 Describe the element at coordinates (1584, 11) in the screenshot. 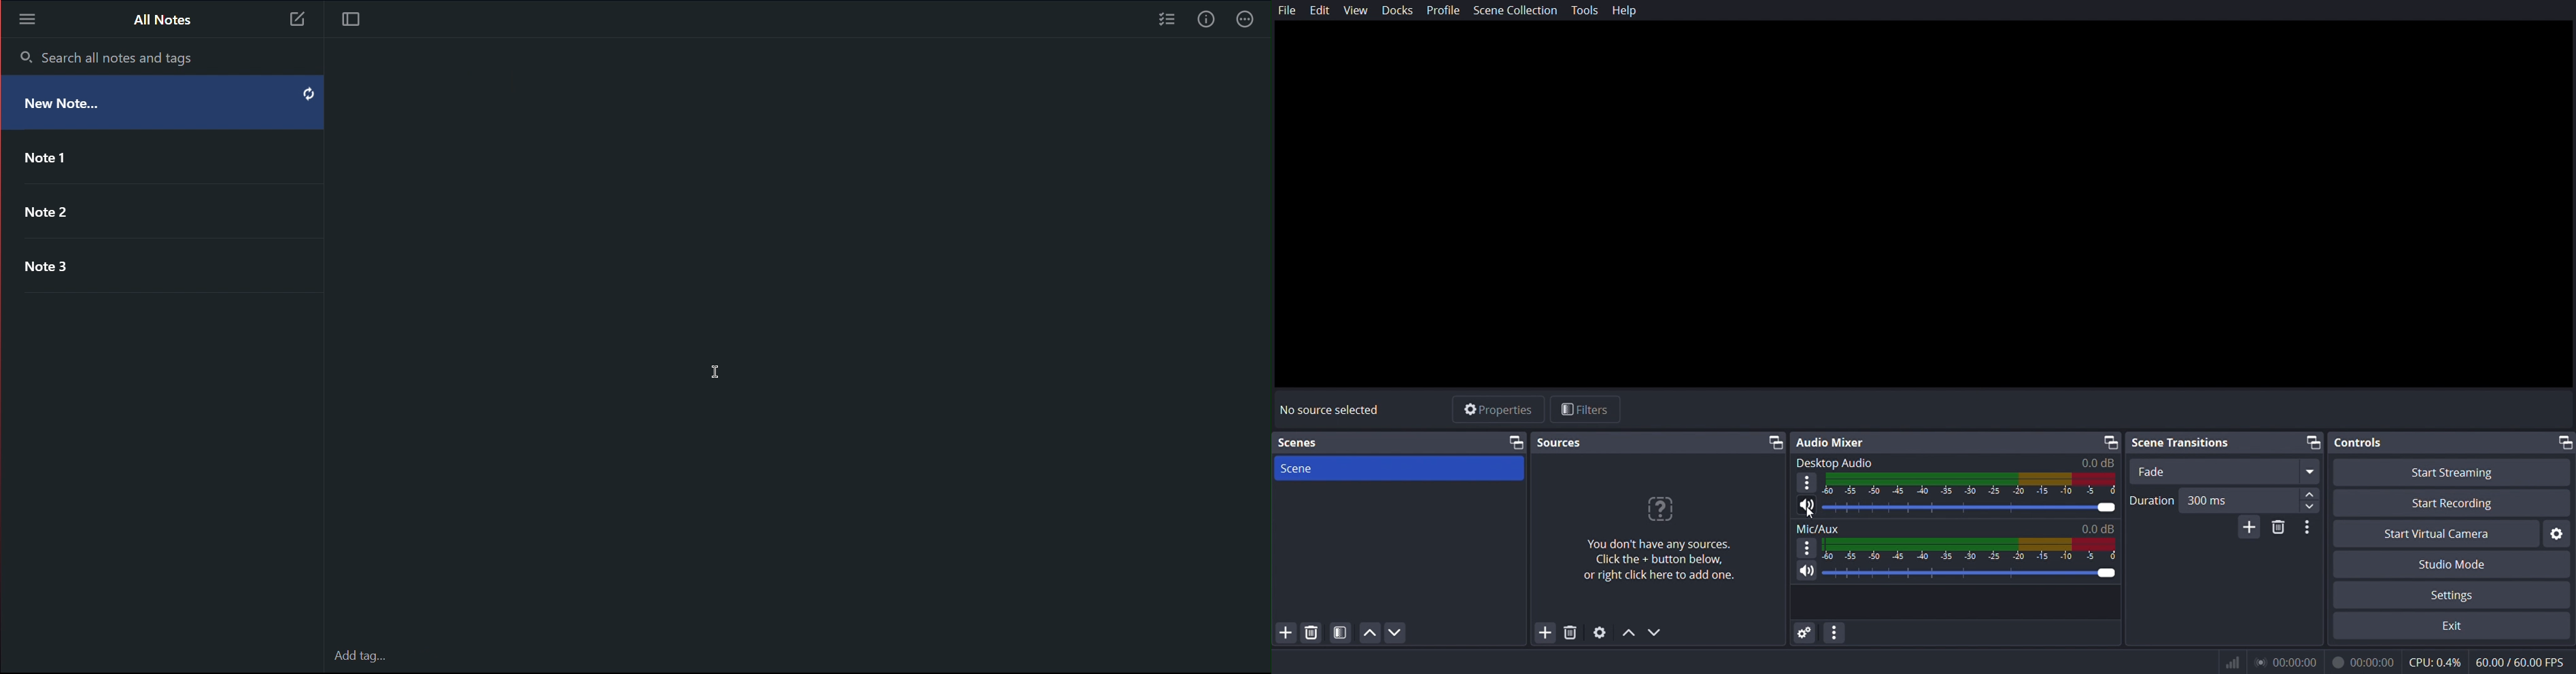

I see `tools` at that location.